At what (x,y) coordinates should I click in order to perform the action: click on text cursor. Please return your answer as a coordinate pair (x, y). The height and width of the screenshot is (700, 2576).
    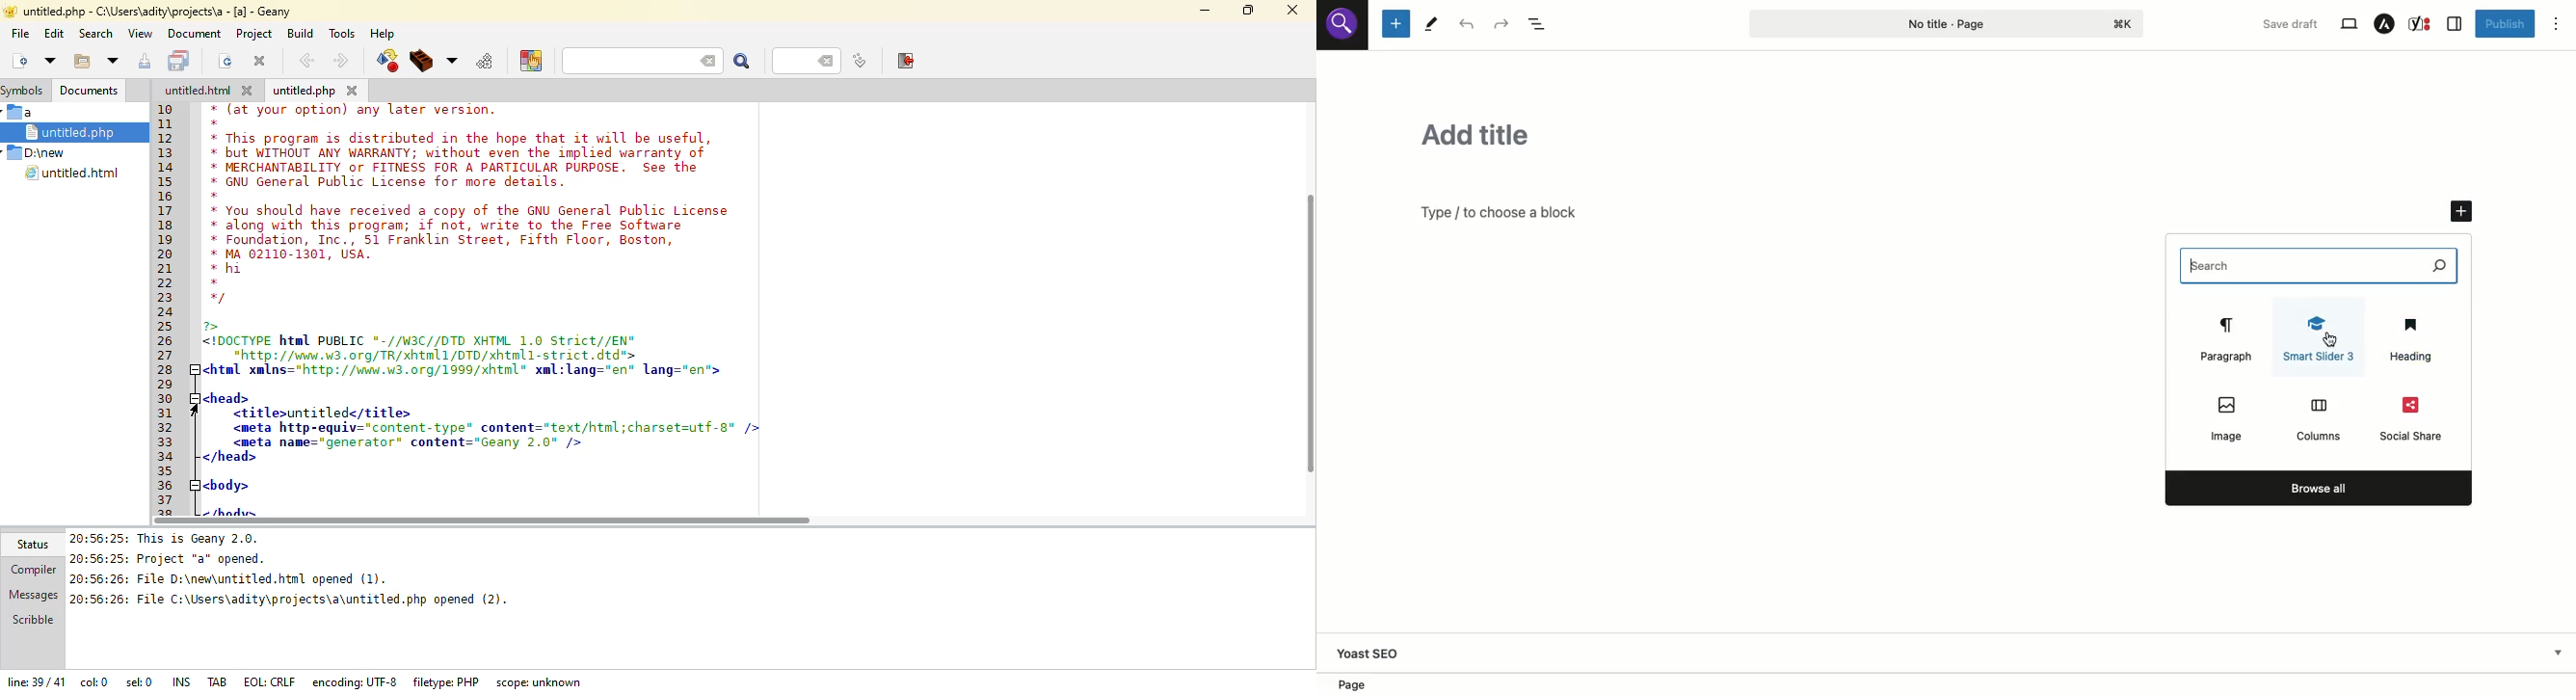
    Looking at the image, I should click on (2197, 266).